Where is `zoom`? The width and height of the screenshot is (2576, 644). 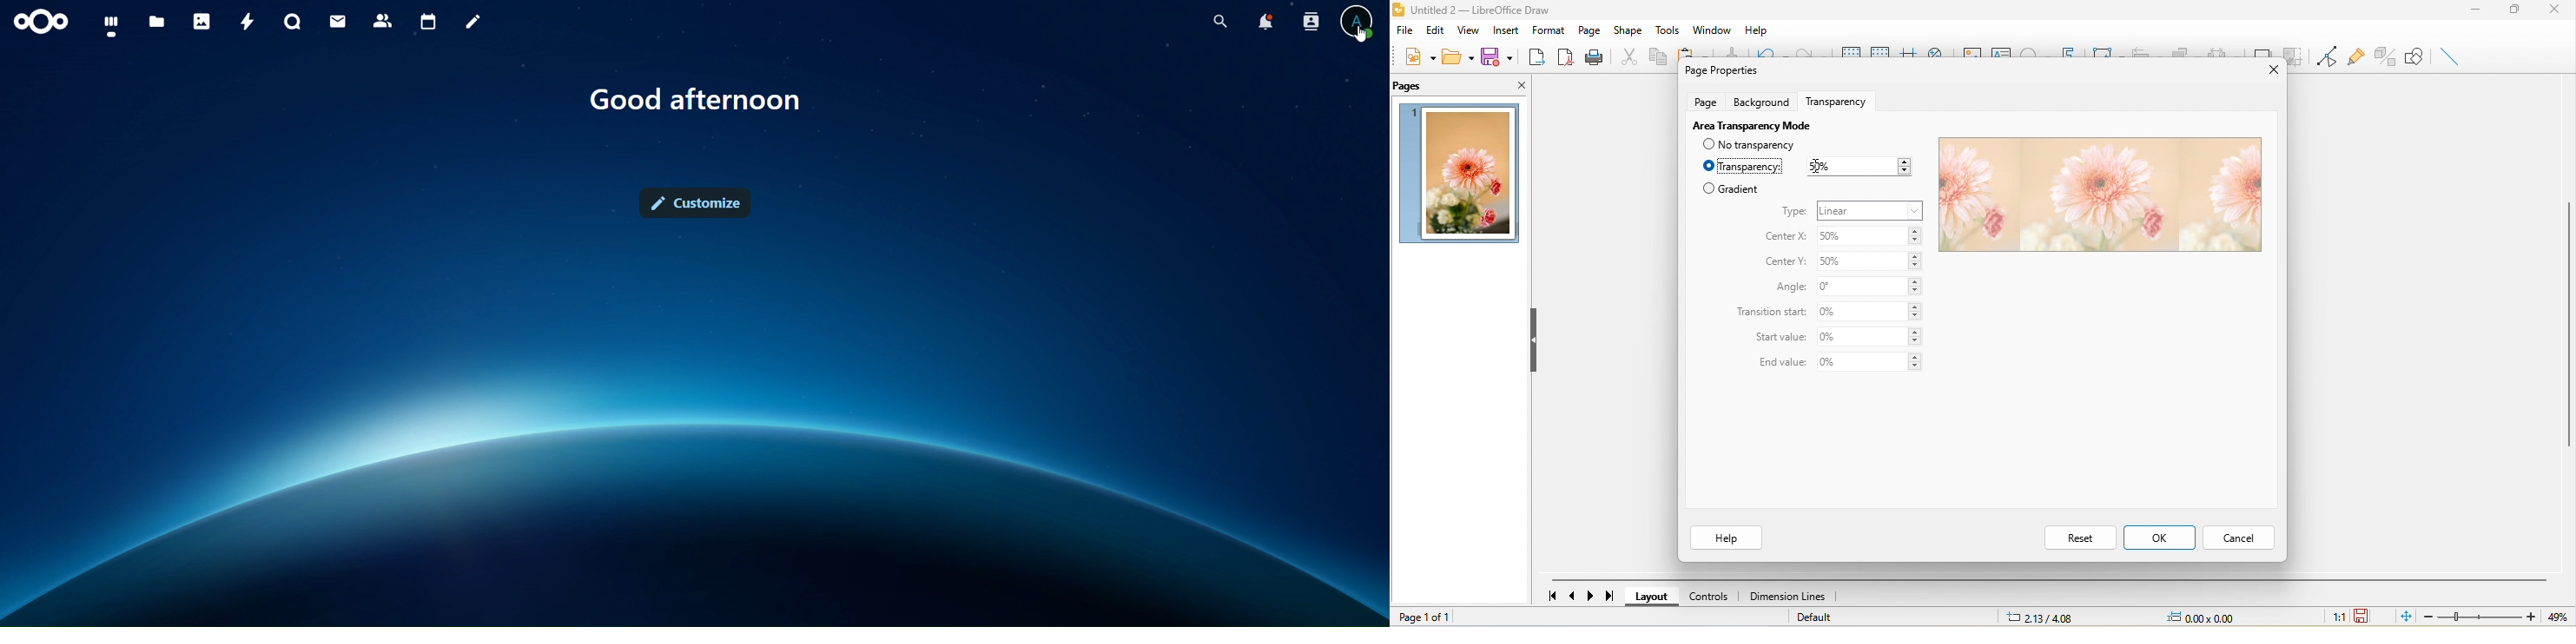
zoom is located at coordinates (2493, 617).